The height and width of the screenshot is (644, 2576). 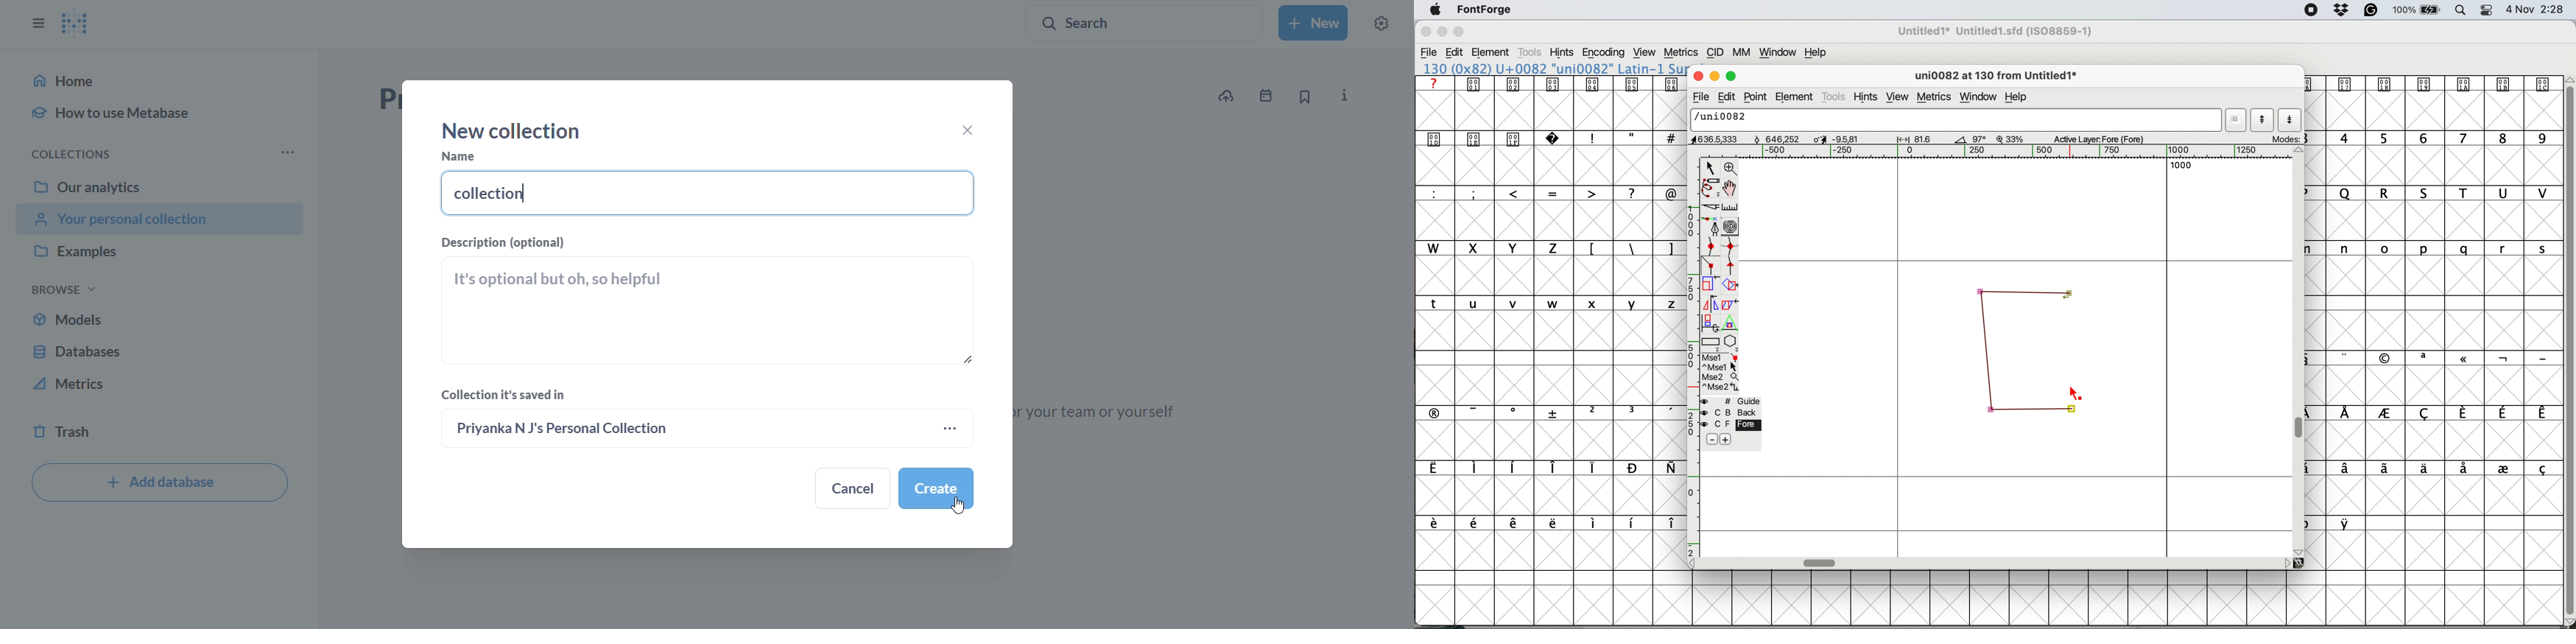 What do you see at coordinates (1833, 138) in the screenshot?
I see `dimensions` at bounding box center [1833, 138].